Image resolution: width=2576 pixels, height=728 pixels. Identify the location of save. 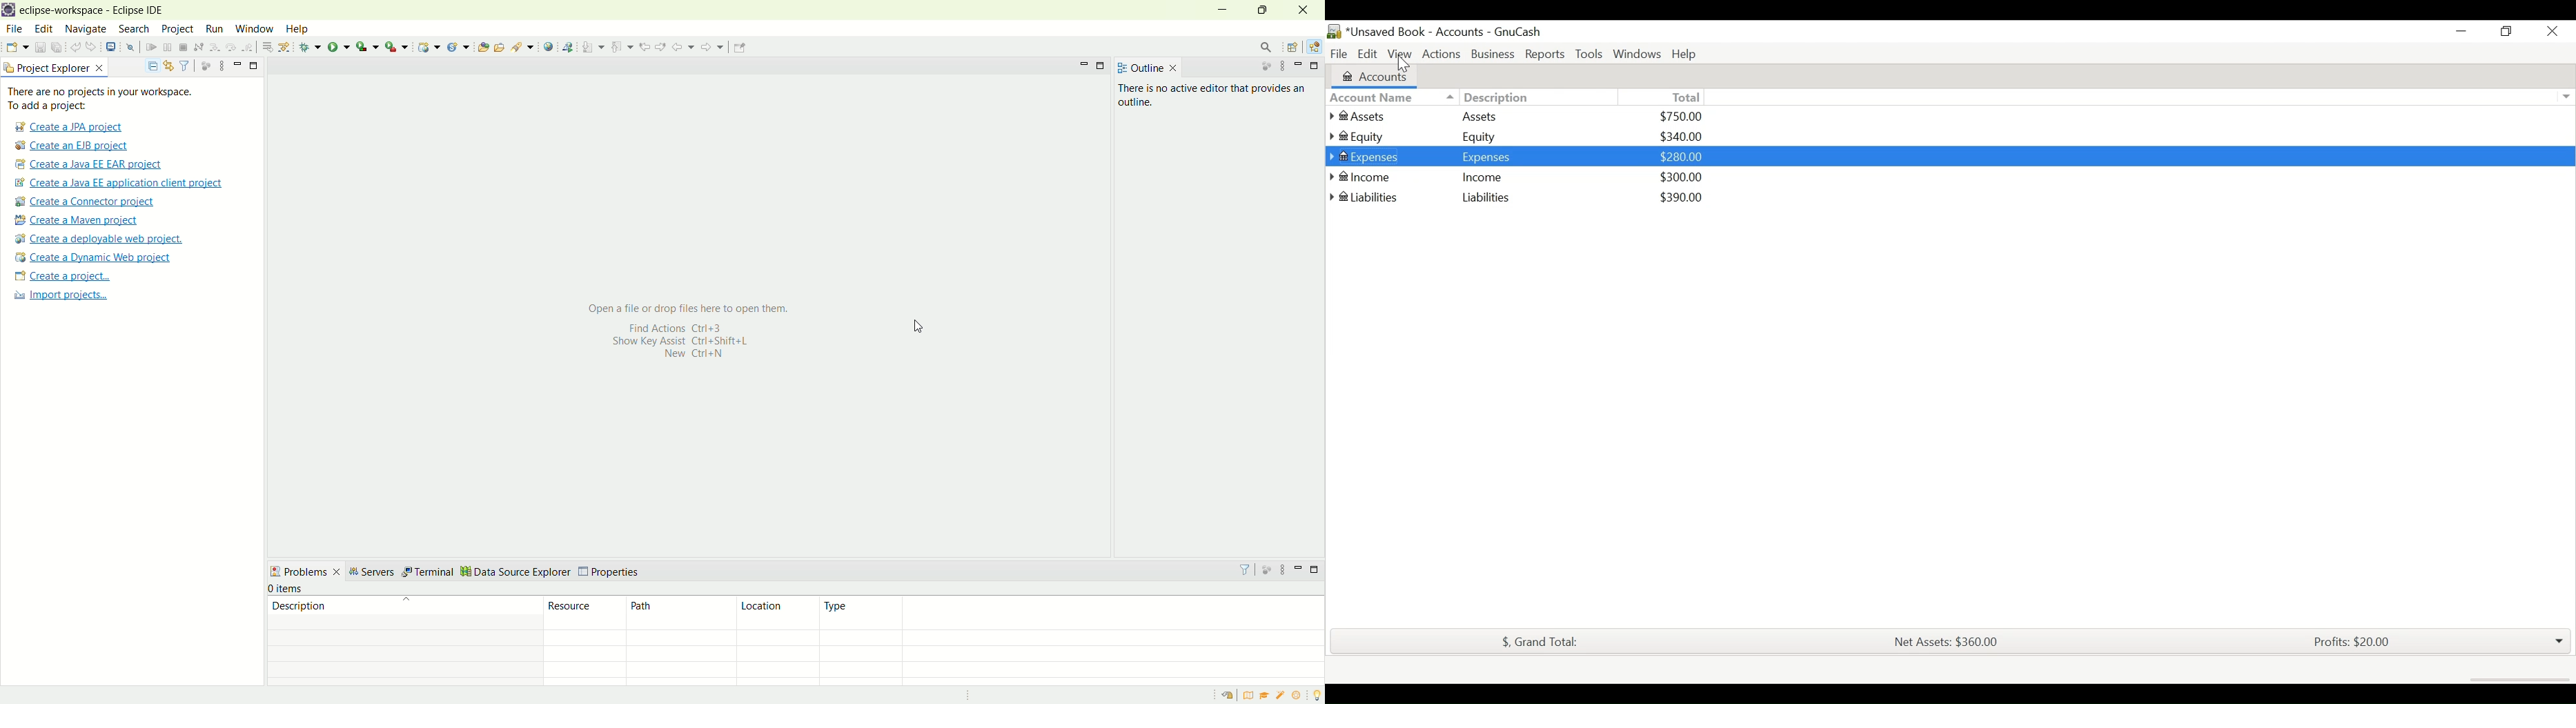
(37, 47).